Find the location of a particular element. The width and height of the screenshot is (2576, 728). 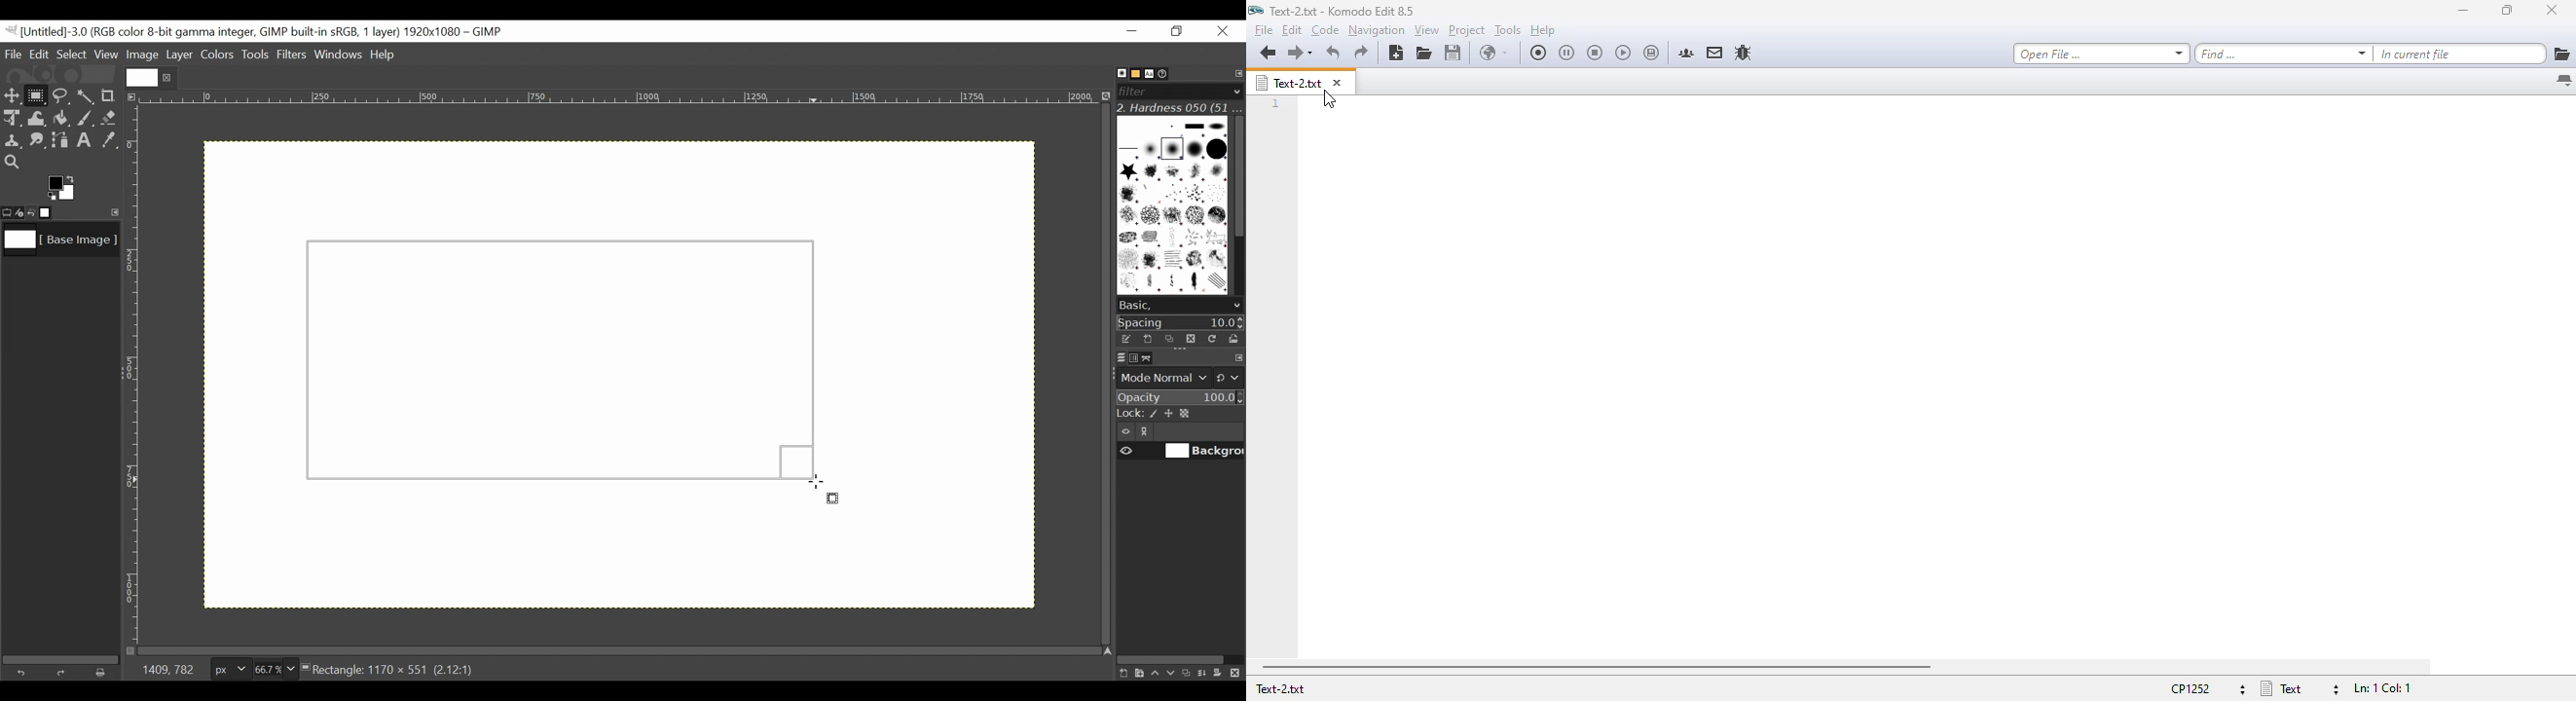

Item visibility is located at coordinates (1126, 432).